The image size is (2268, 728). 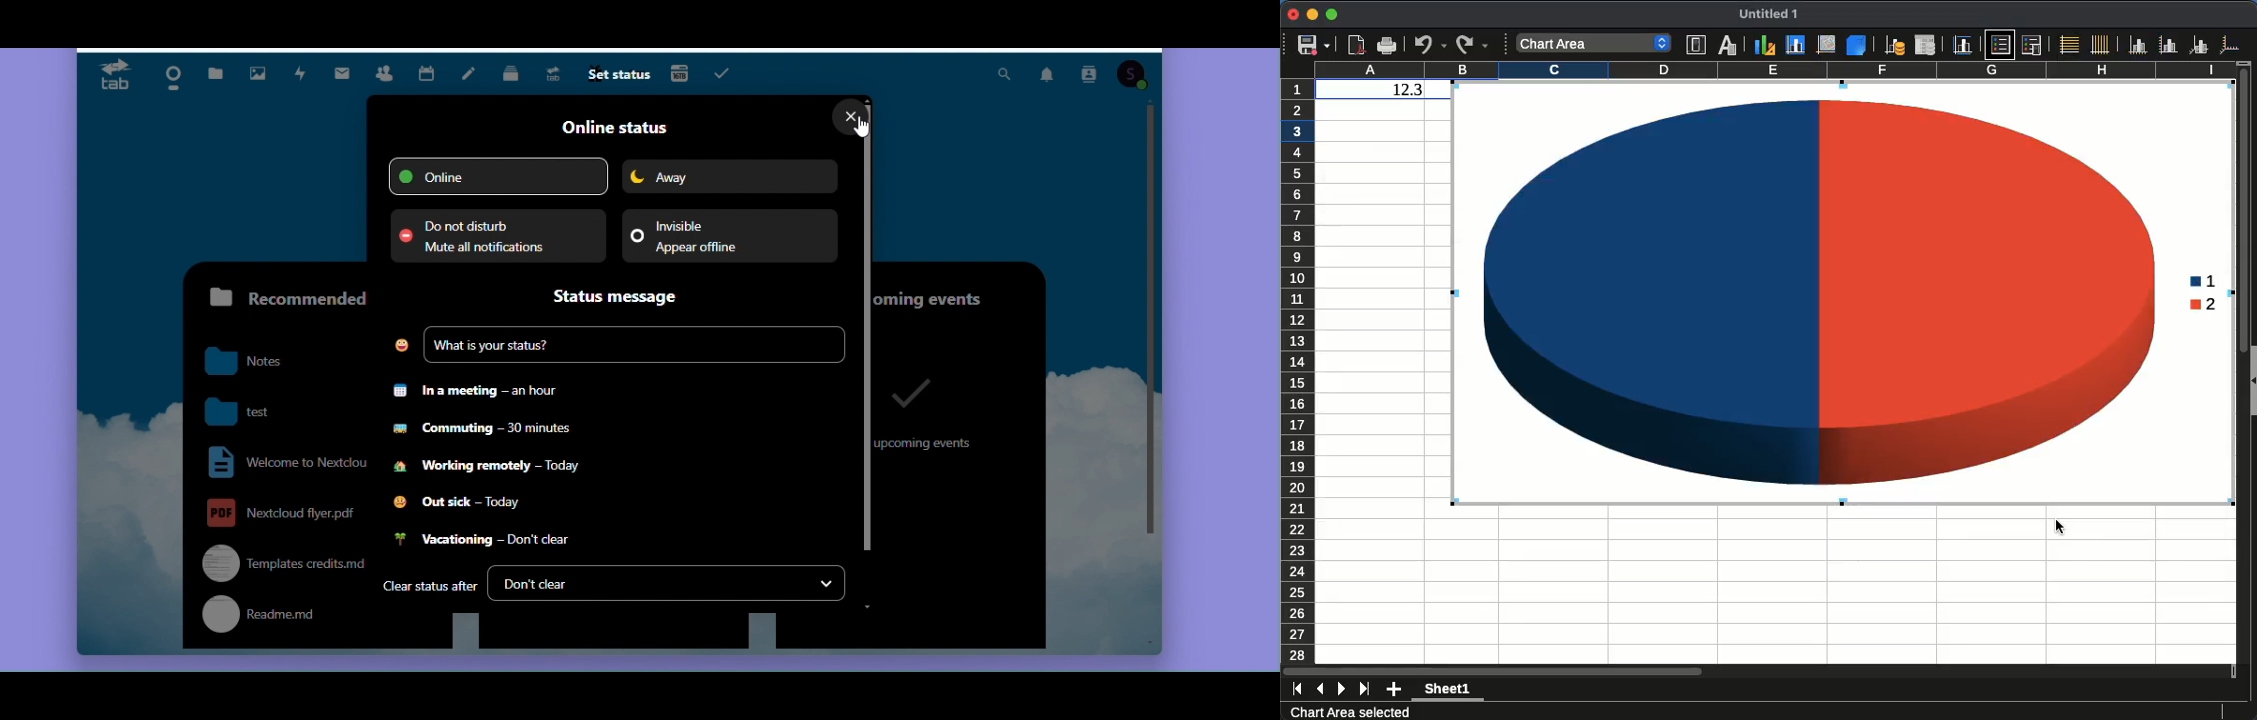 I want to click on Search, so click(x=1003, y=75).